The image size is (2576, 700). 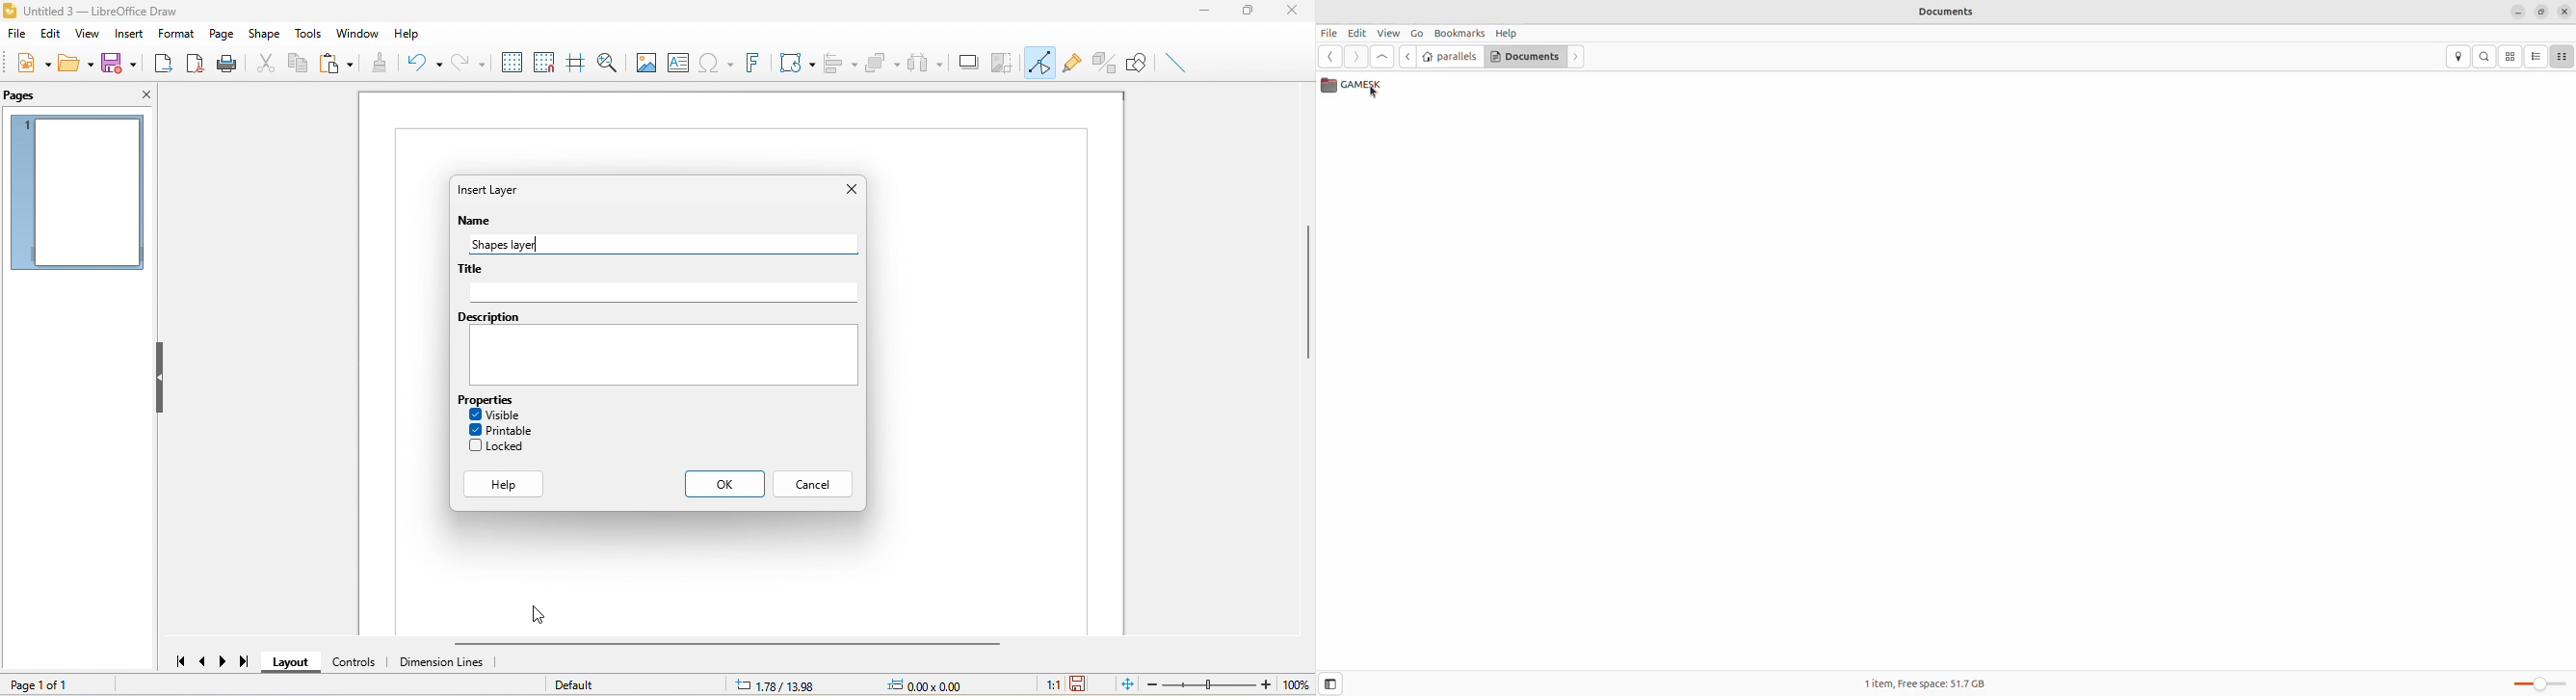 What do you see at coordinates (1209, 13) in the screenshot?
I see `minimize` at bounding box center [1209, 13].